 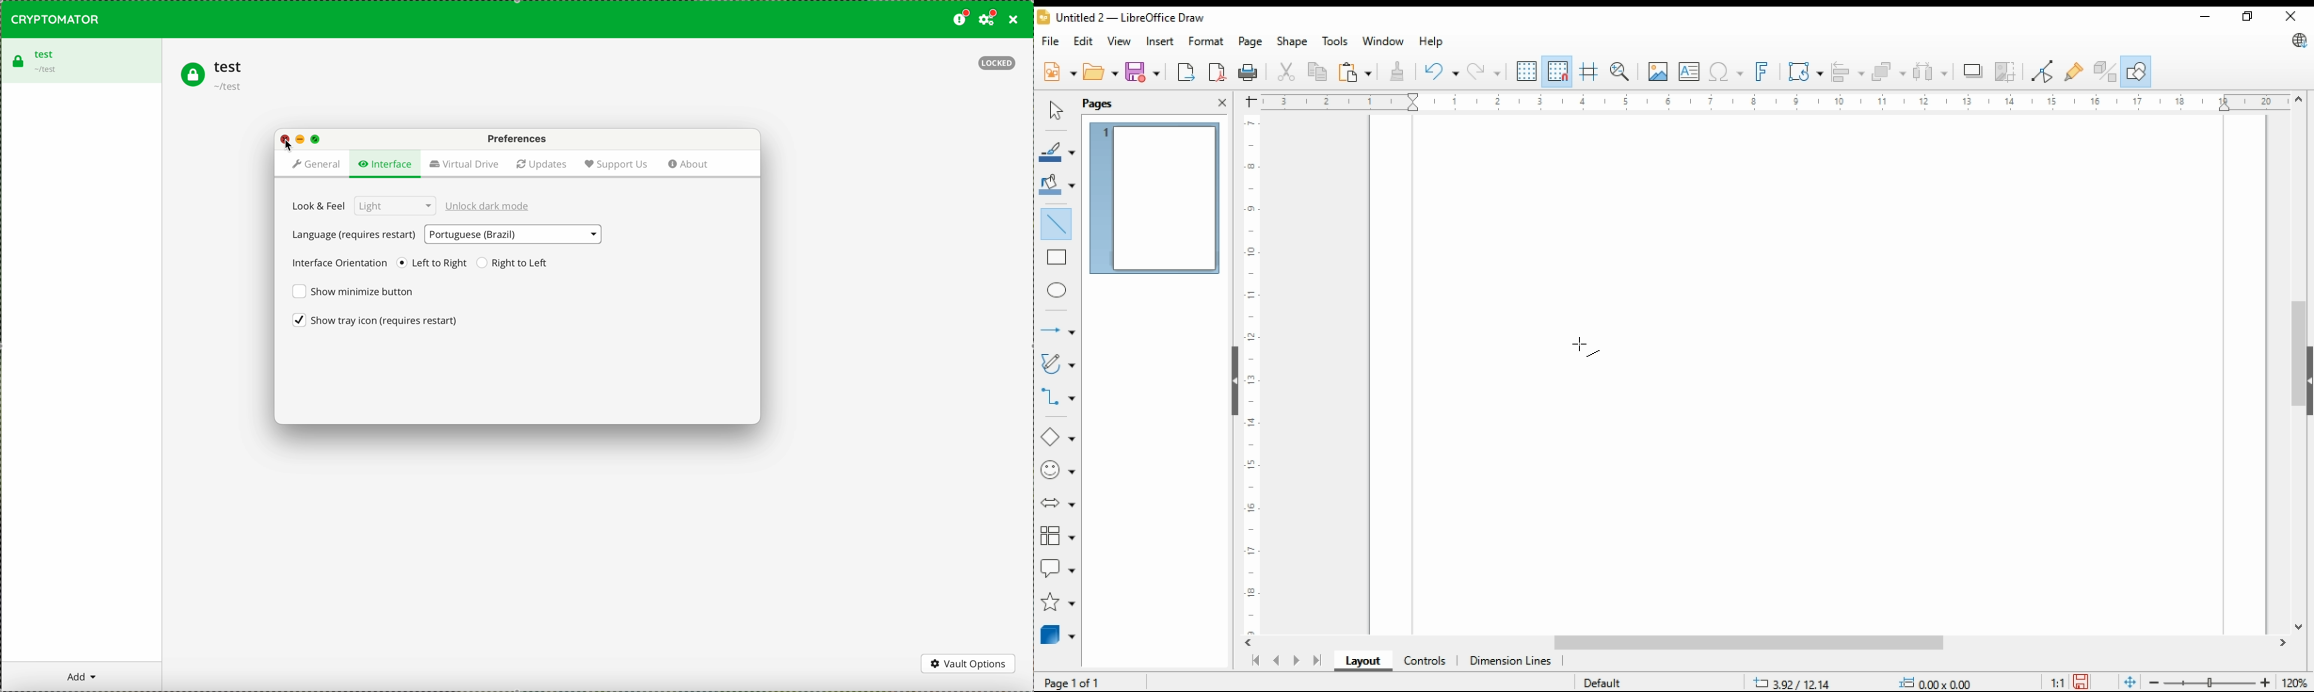 What do you see at coordinates (1973, 71) in the screenshot?
I see `shadow` at bounding box center [1973, 71].